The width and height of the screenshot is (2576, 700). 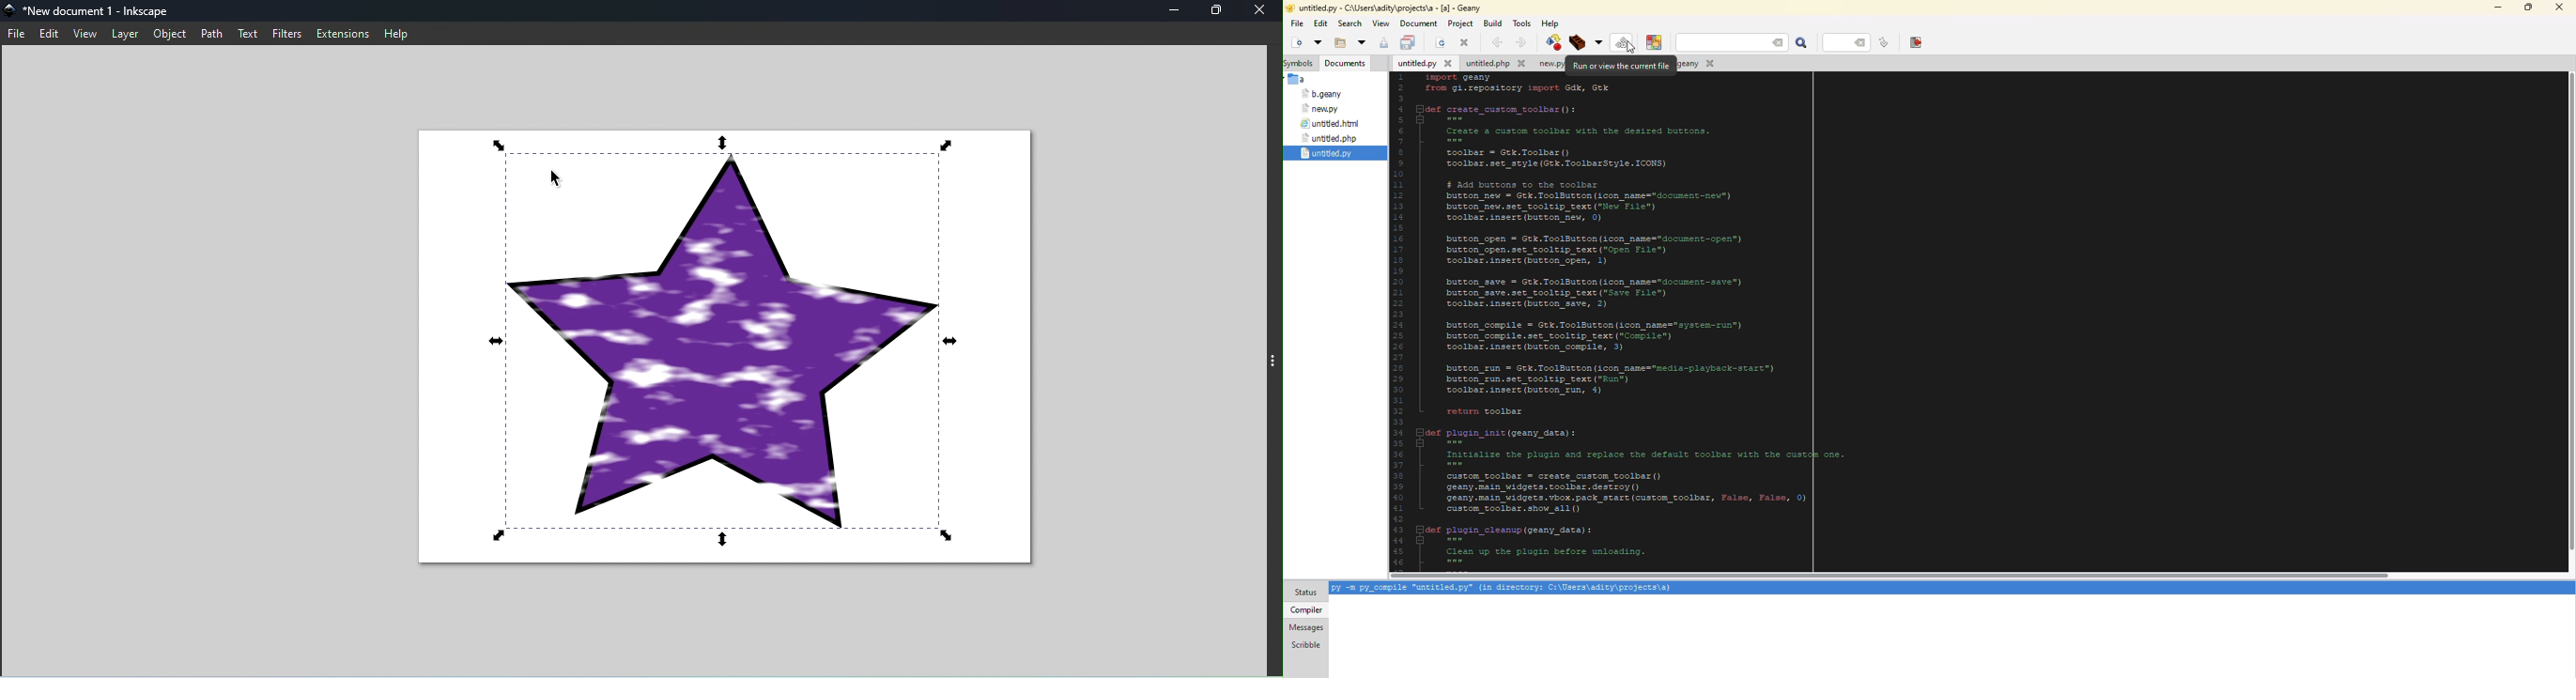 I want to click on file, so click(x=1298, y=22).